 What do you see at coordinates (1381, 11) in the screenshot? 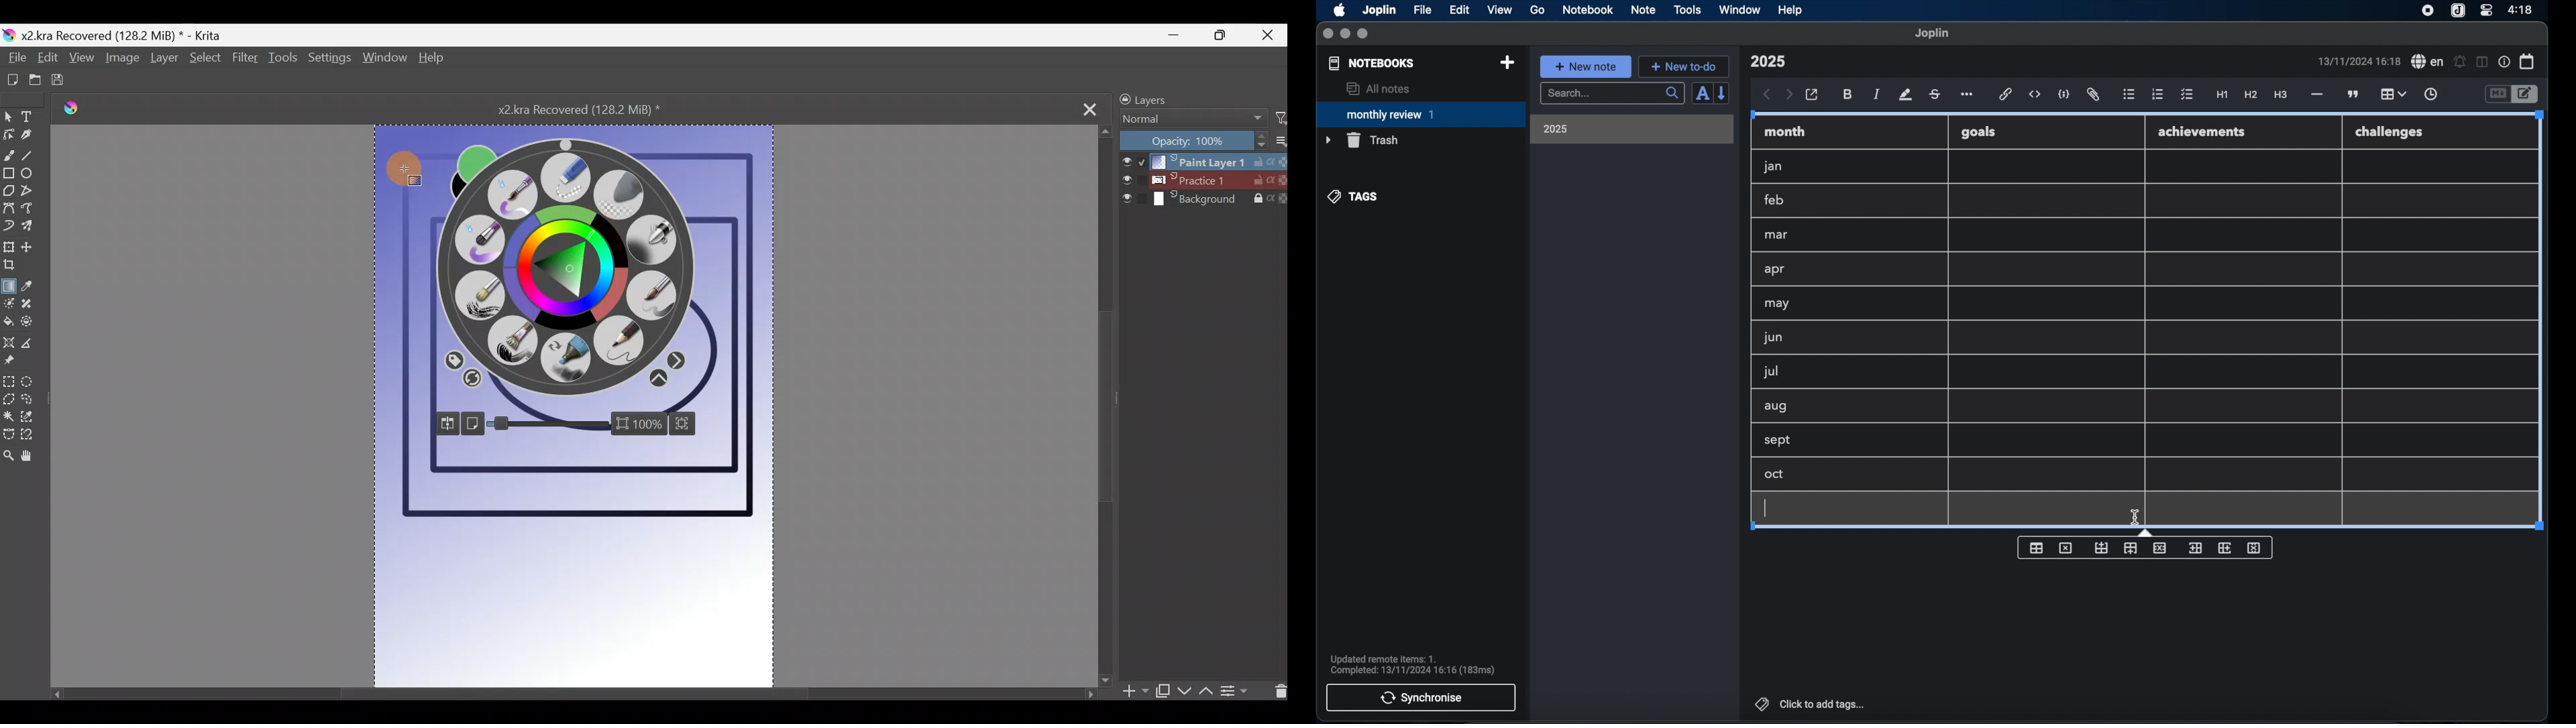
I see `Joplin` at bounding box center [1381, 11].